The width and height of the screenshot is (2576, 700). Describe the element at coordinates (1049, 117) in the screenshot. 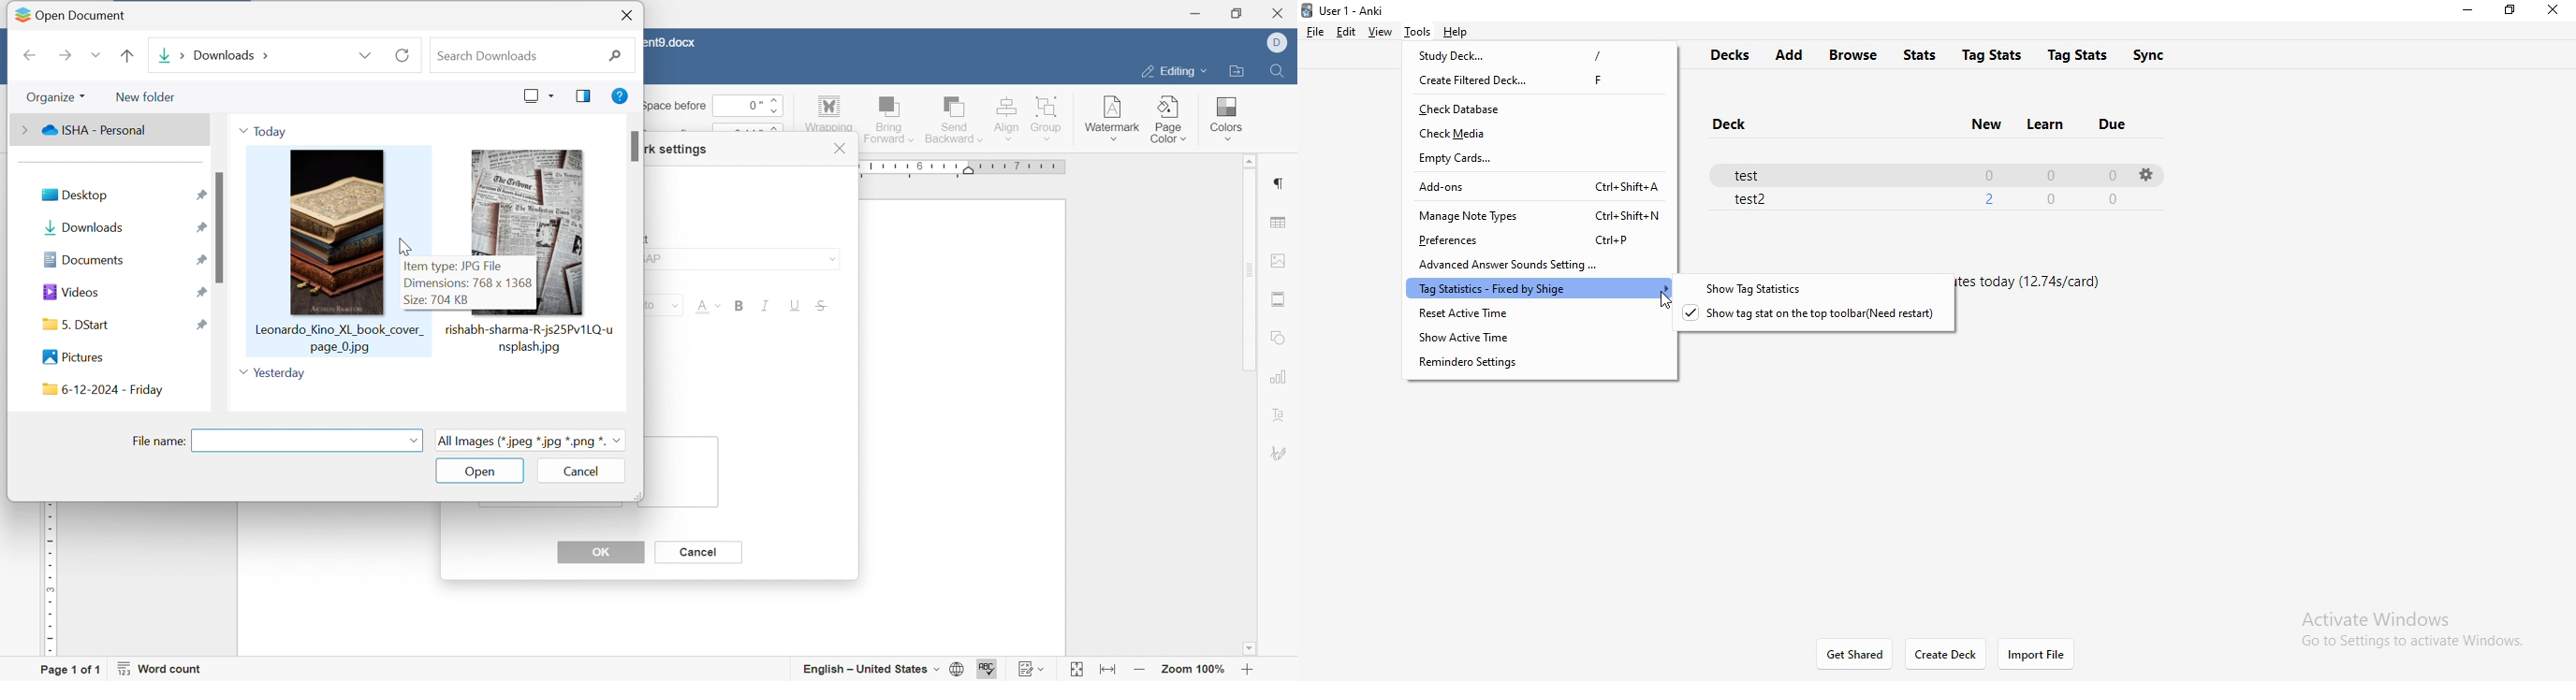

I see `group` at that location.